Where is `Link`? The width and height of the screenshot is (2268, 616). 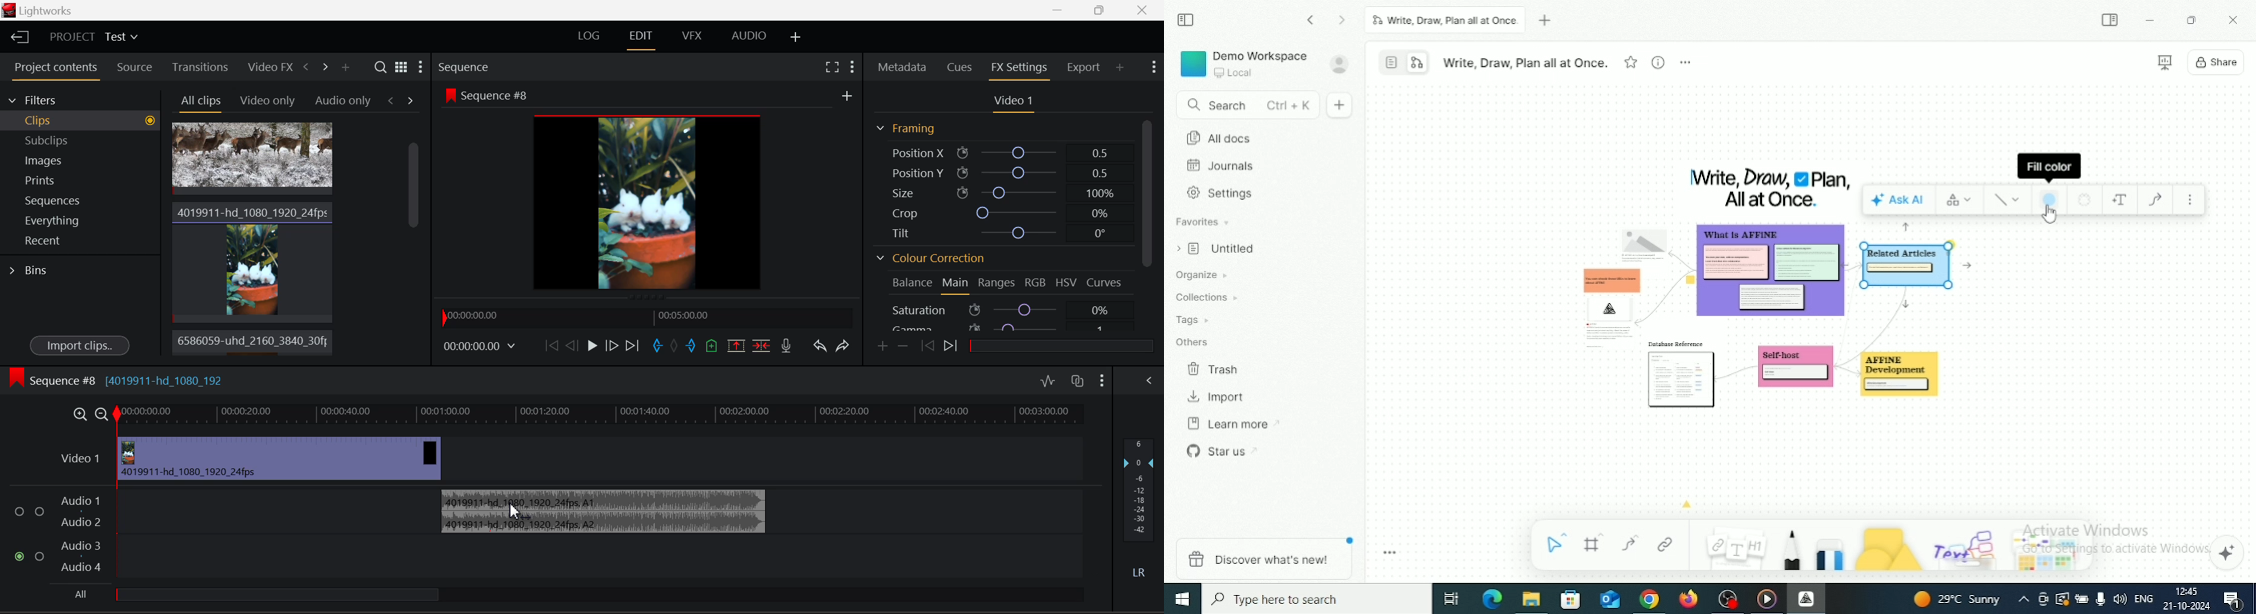 Link is located at coordinates (1666, 544).